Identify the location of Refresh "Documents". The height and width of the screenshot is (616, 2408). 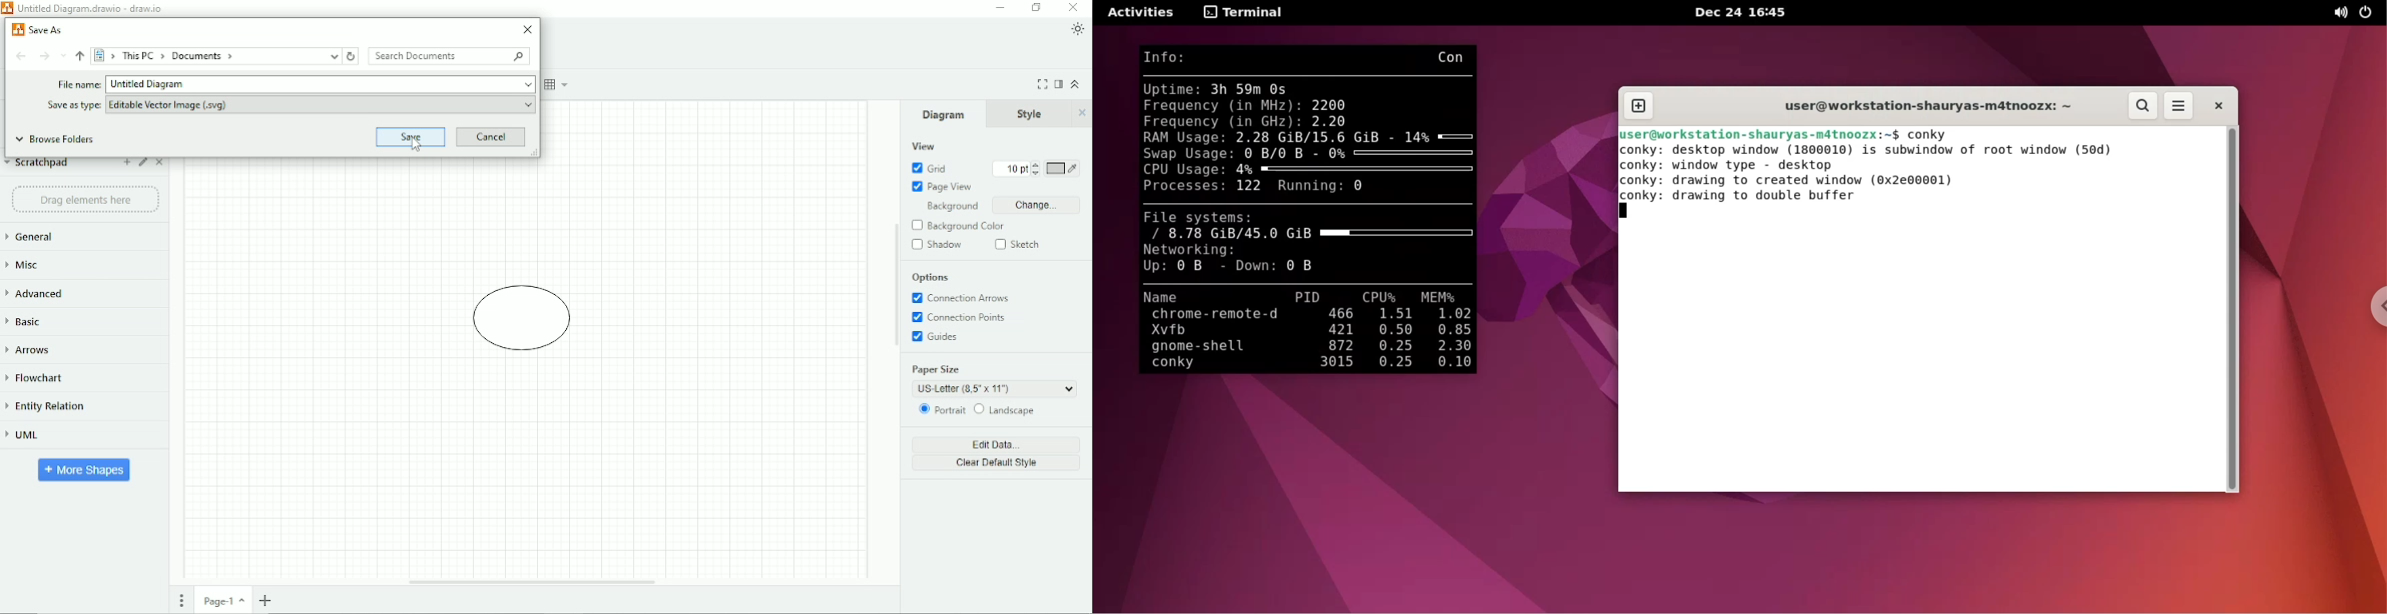
(352, 56).